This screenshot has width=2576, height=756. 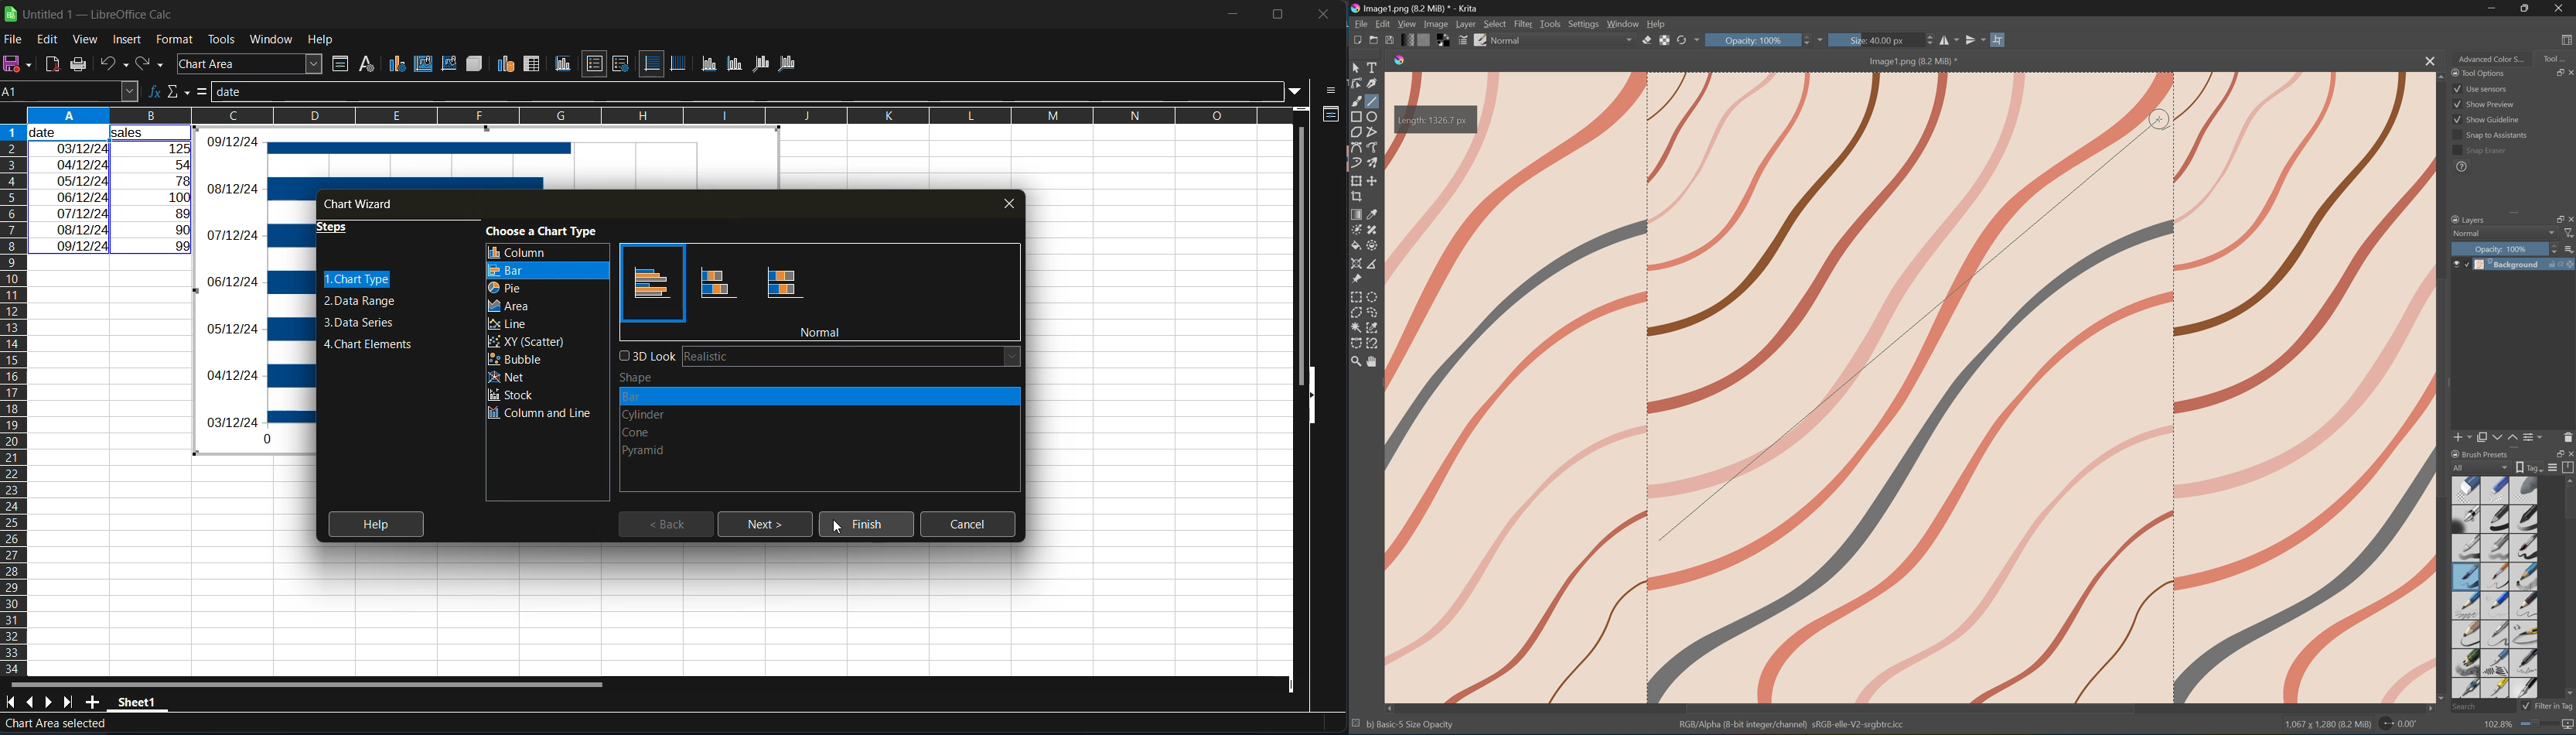 What do you see at coordinates (1494, 23) in the screenshot?
I see `Select` at bounding box center [1494, 23].